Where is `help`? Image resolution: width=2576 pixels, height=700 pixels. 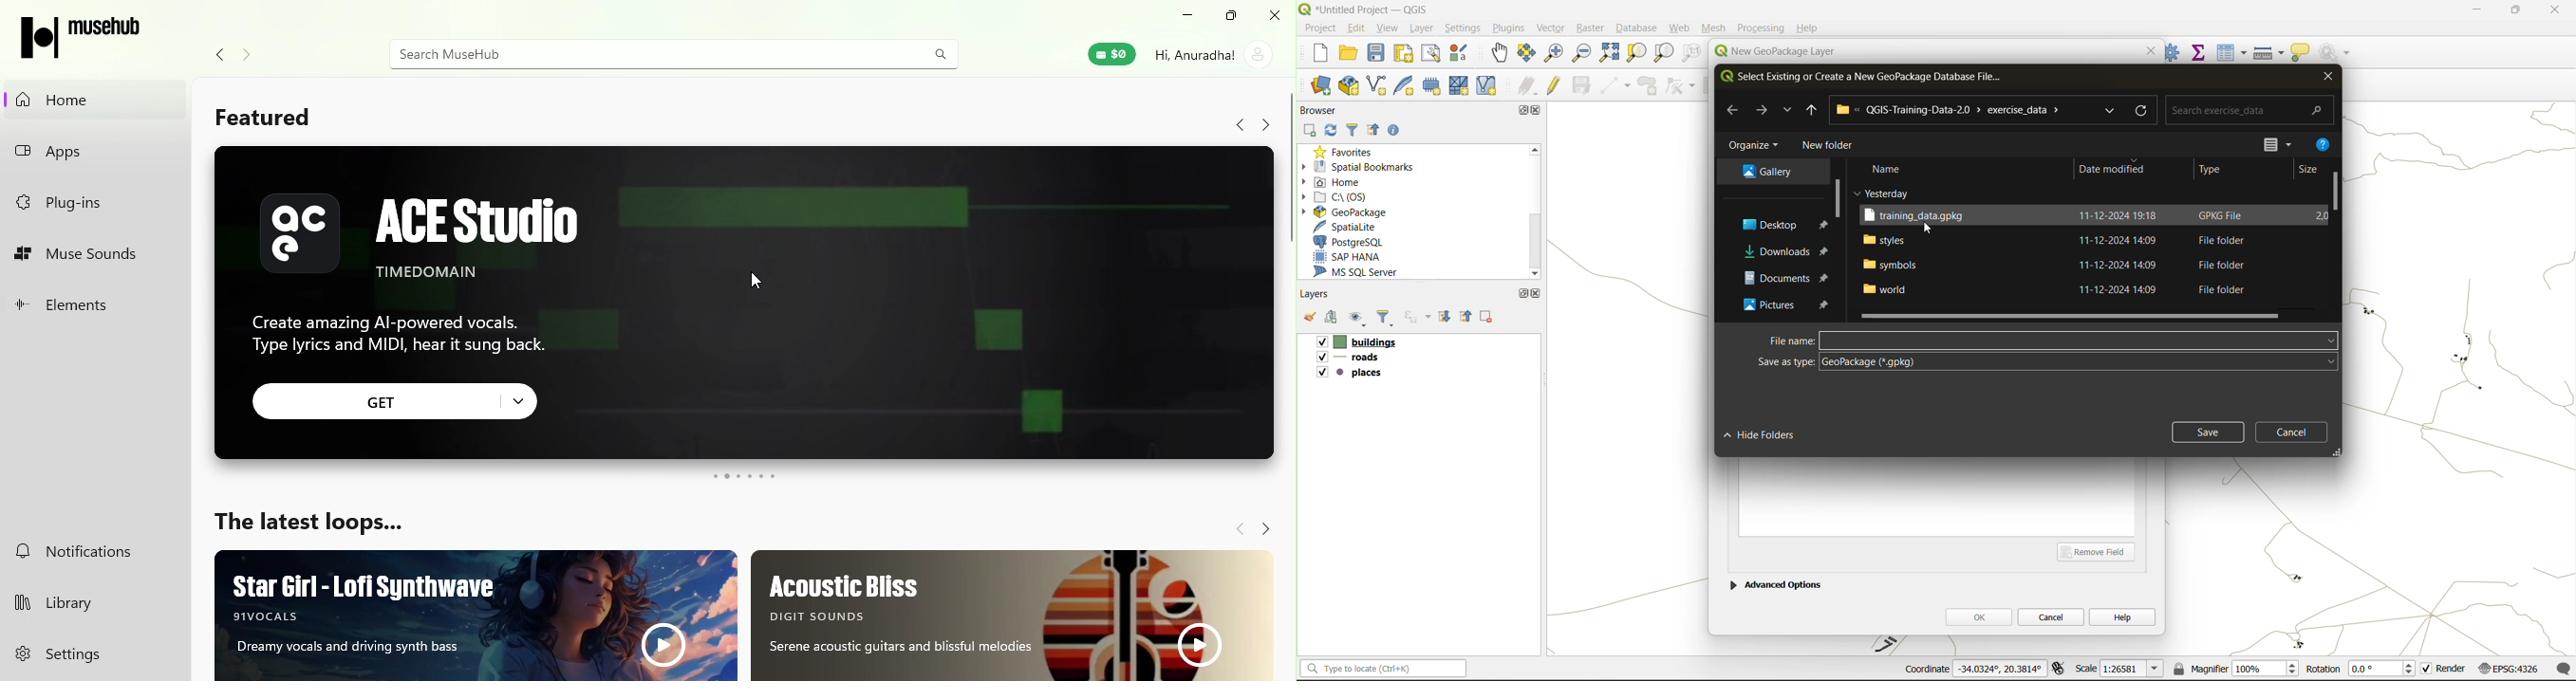
help is located at coordinates (2123, 616).